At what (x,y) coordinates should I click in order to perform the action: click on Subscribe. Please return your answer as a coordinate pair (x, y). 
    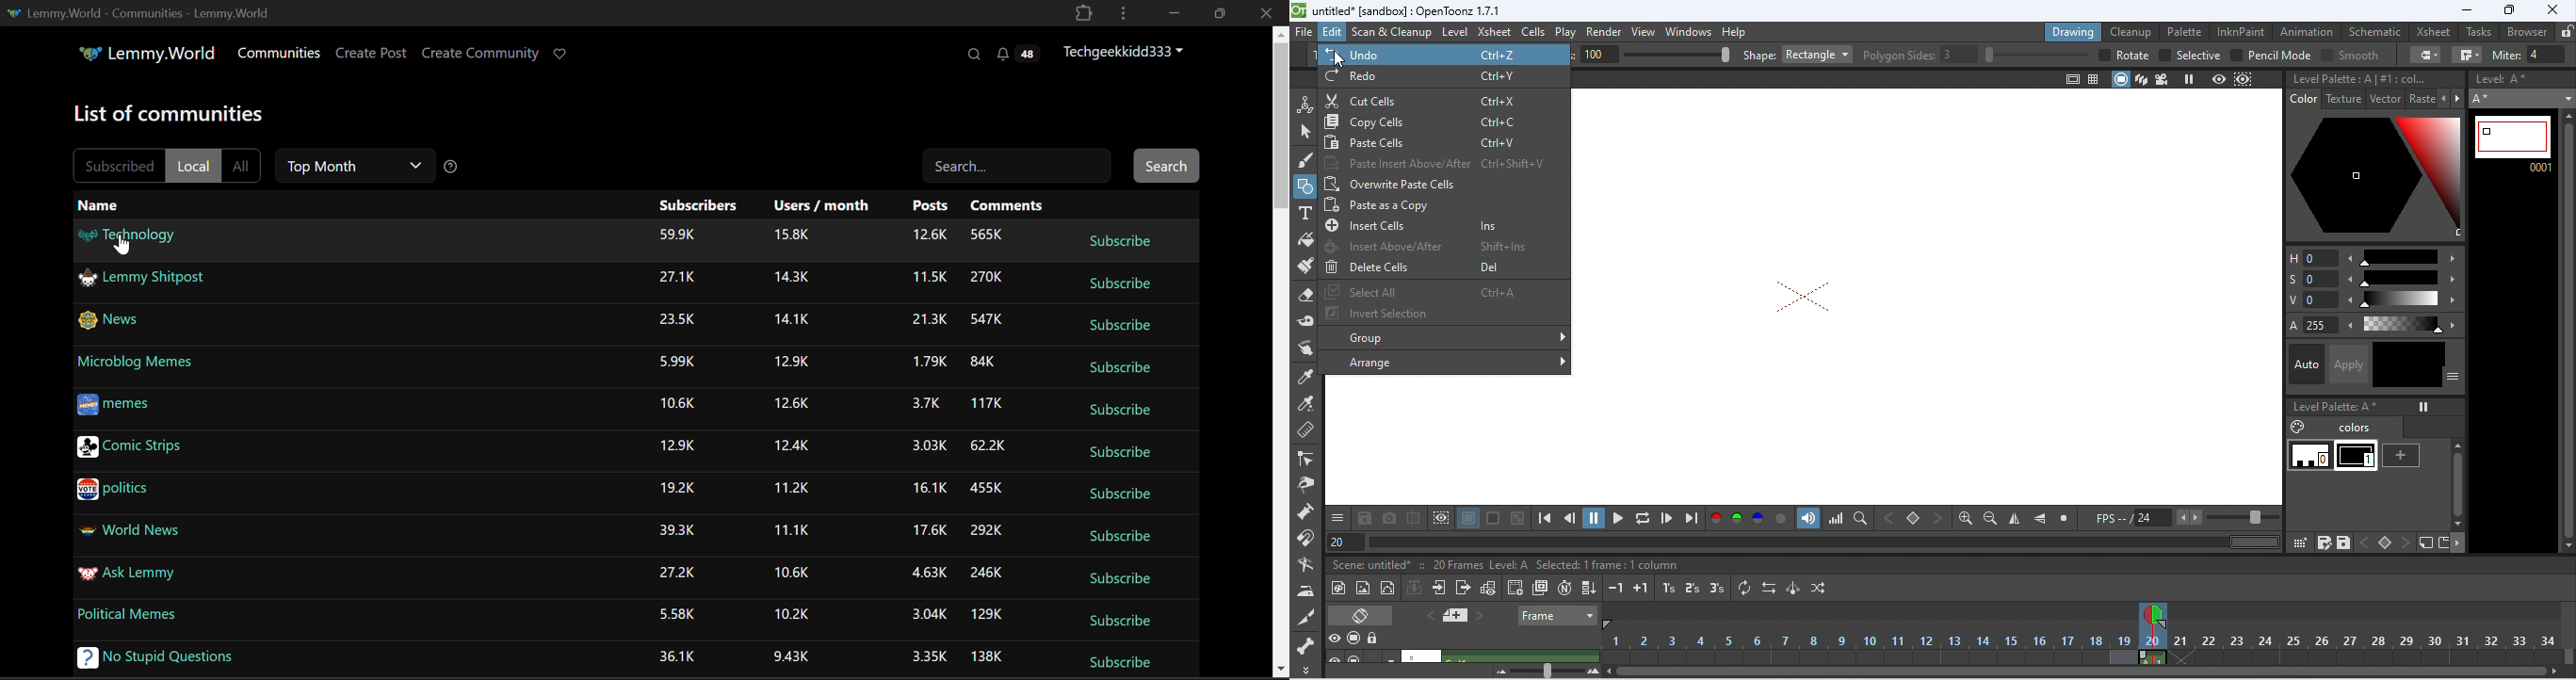
    Looking at the image, I should click on (1120, 368).